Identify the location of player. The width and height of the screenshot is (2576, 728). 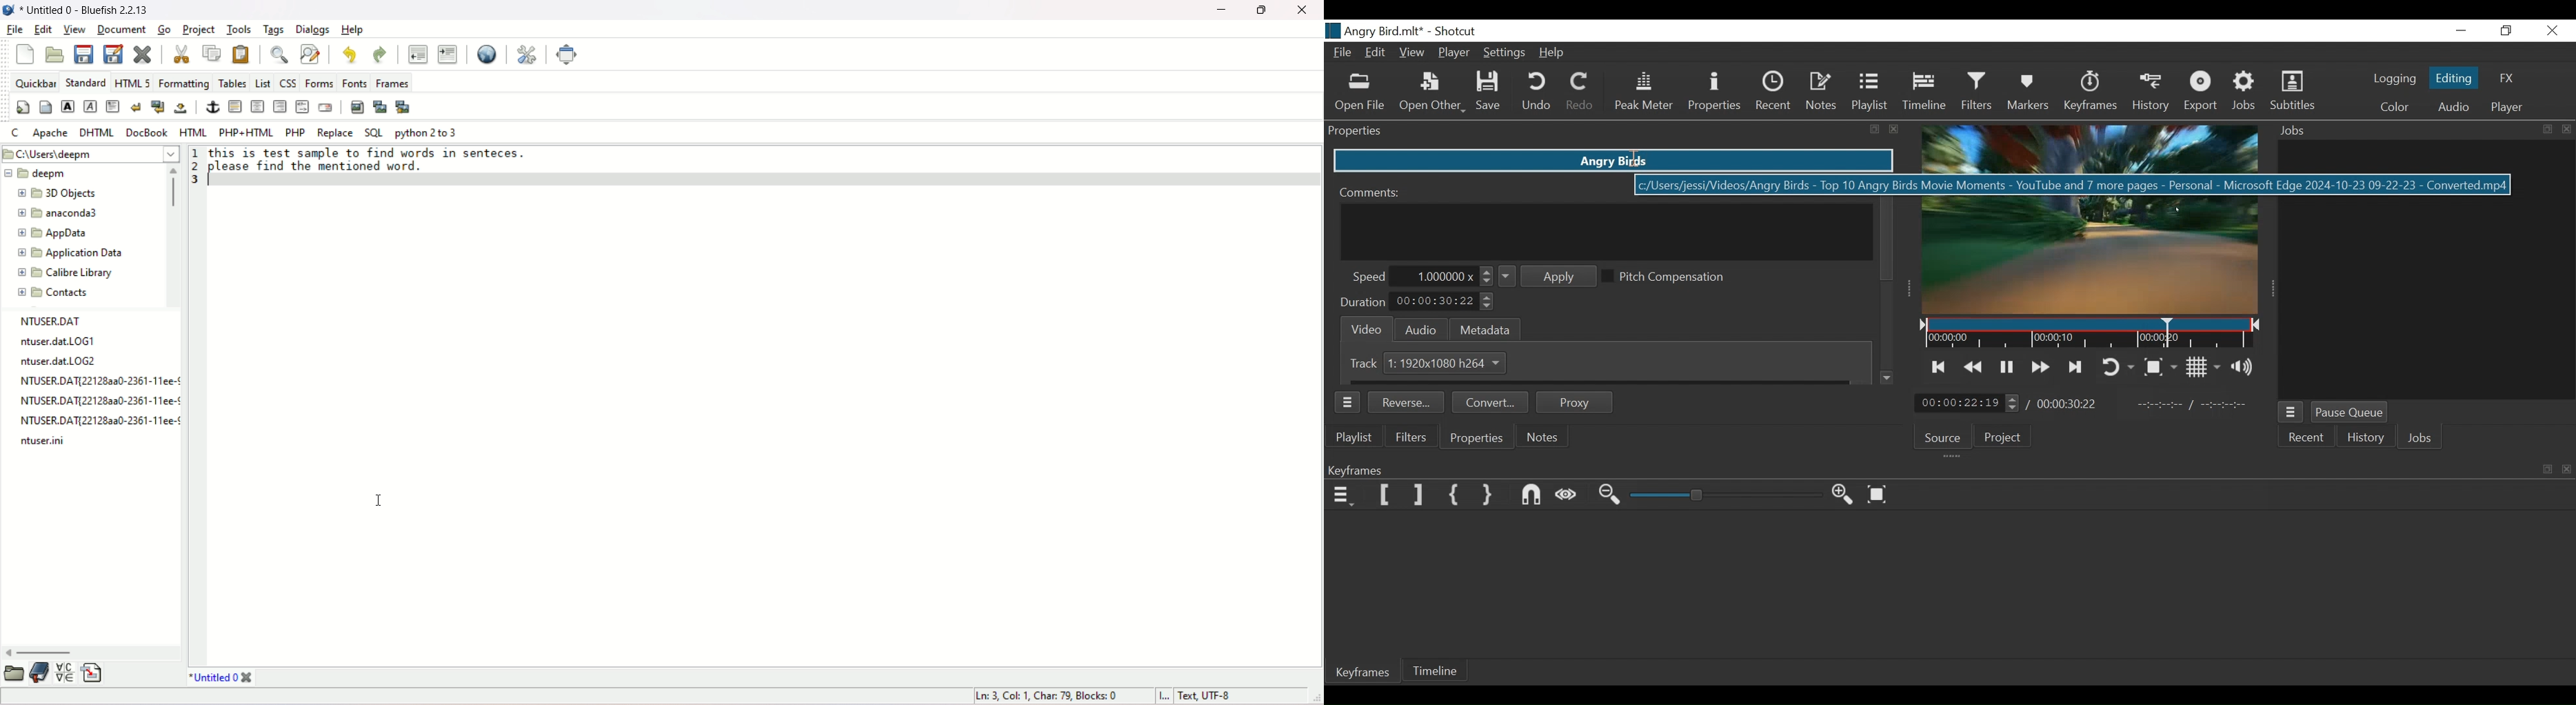
(2505, 109).